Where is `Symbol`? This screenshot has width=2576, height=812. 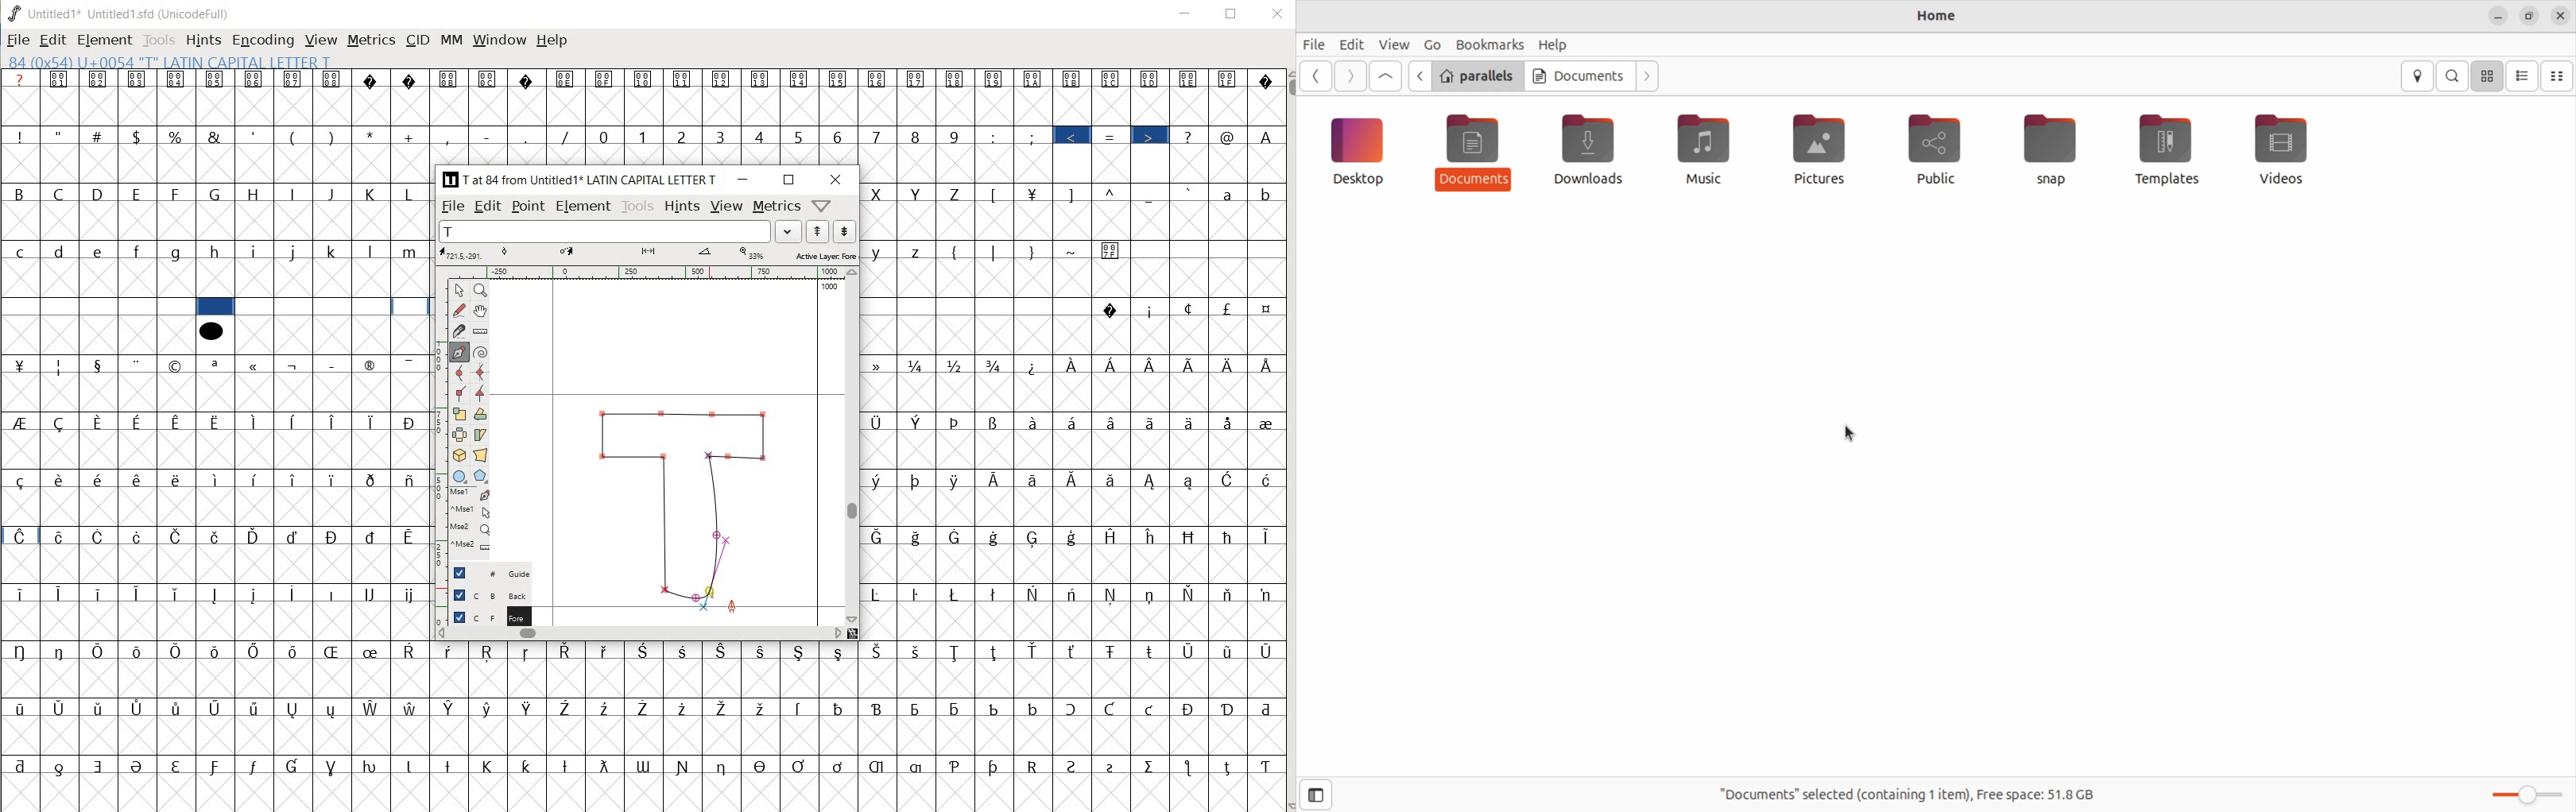 Symbol is located at coordinates (996, 537).